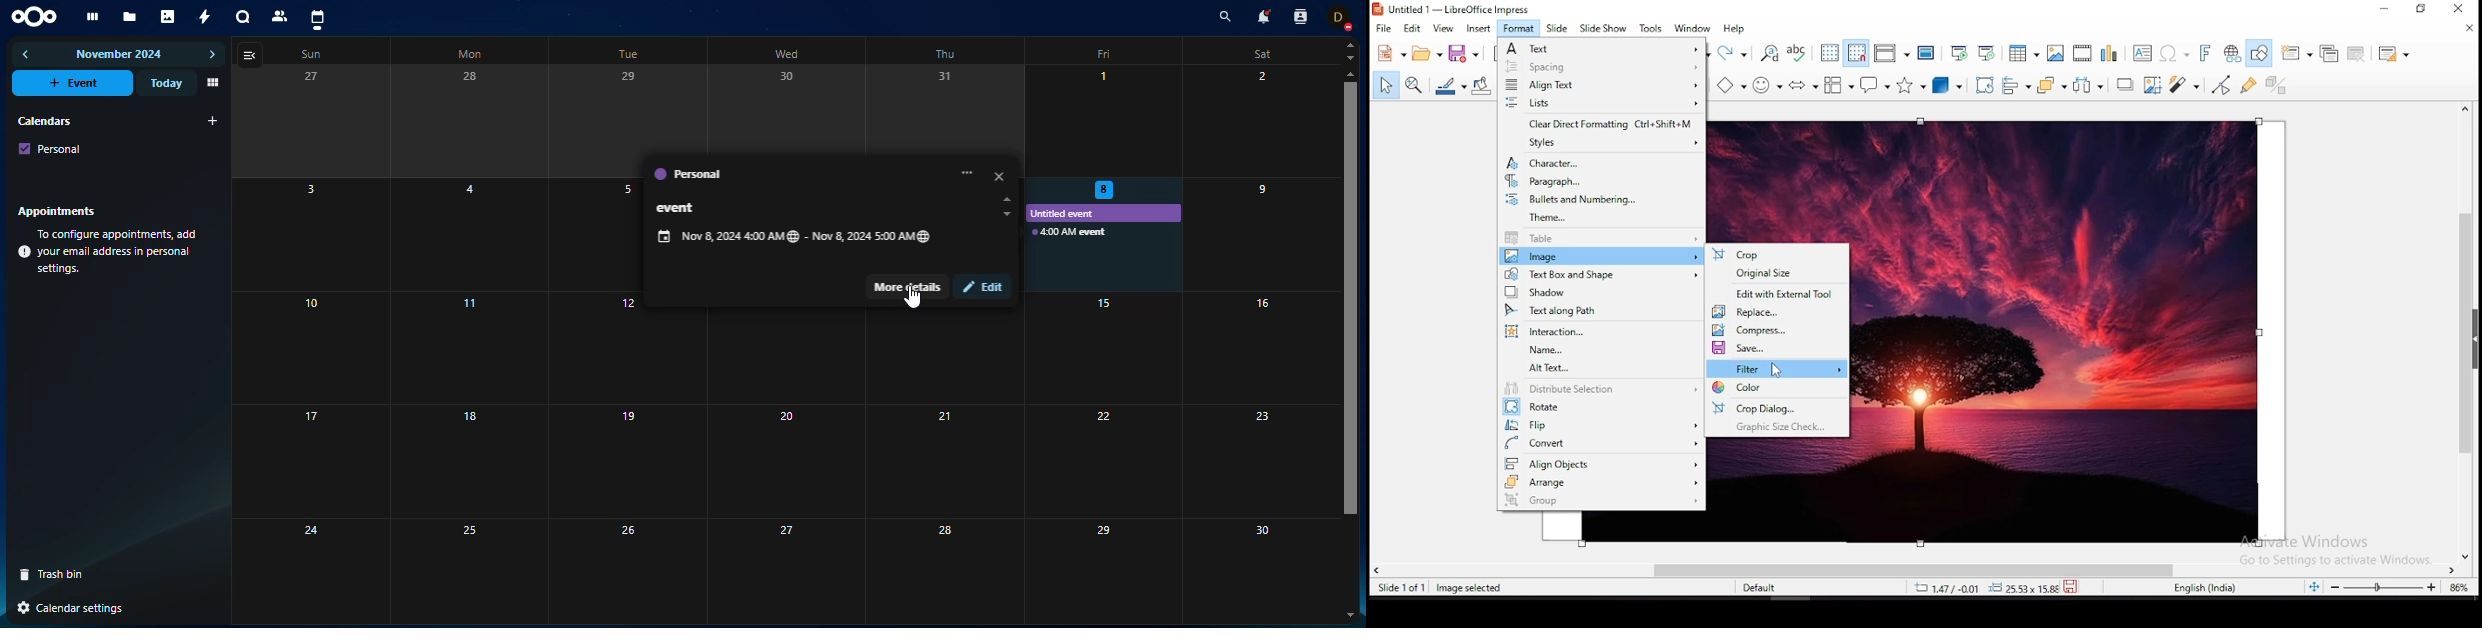  Describe the element at coordinates (1597, 331) in the screenshot. I see `interaction` at that location.